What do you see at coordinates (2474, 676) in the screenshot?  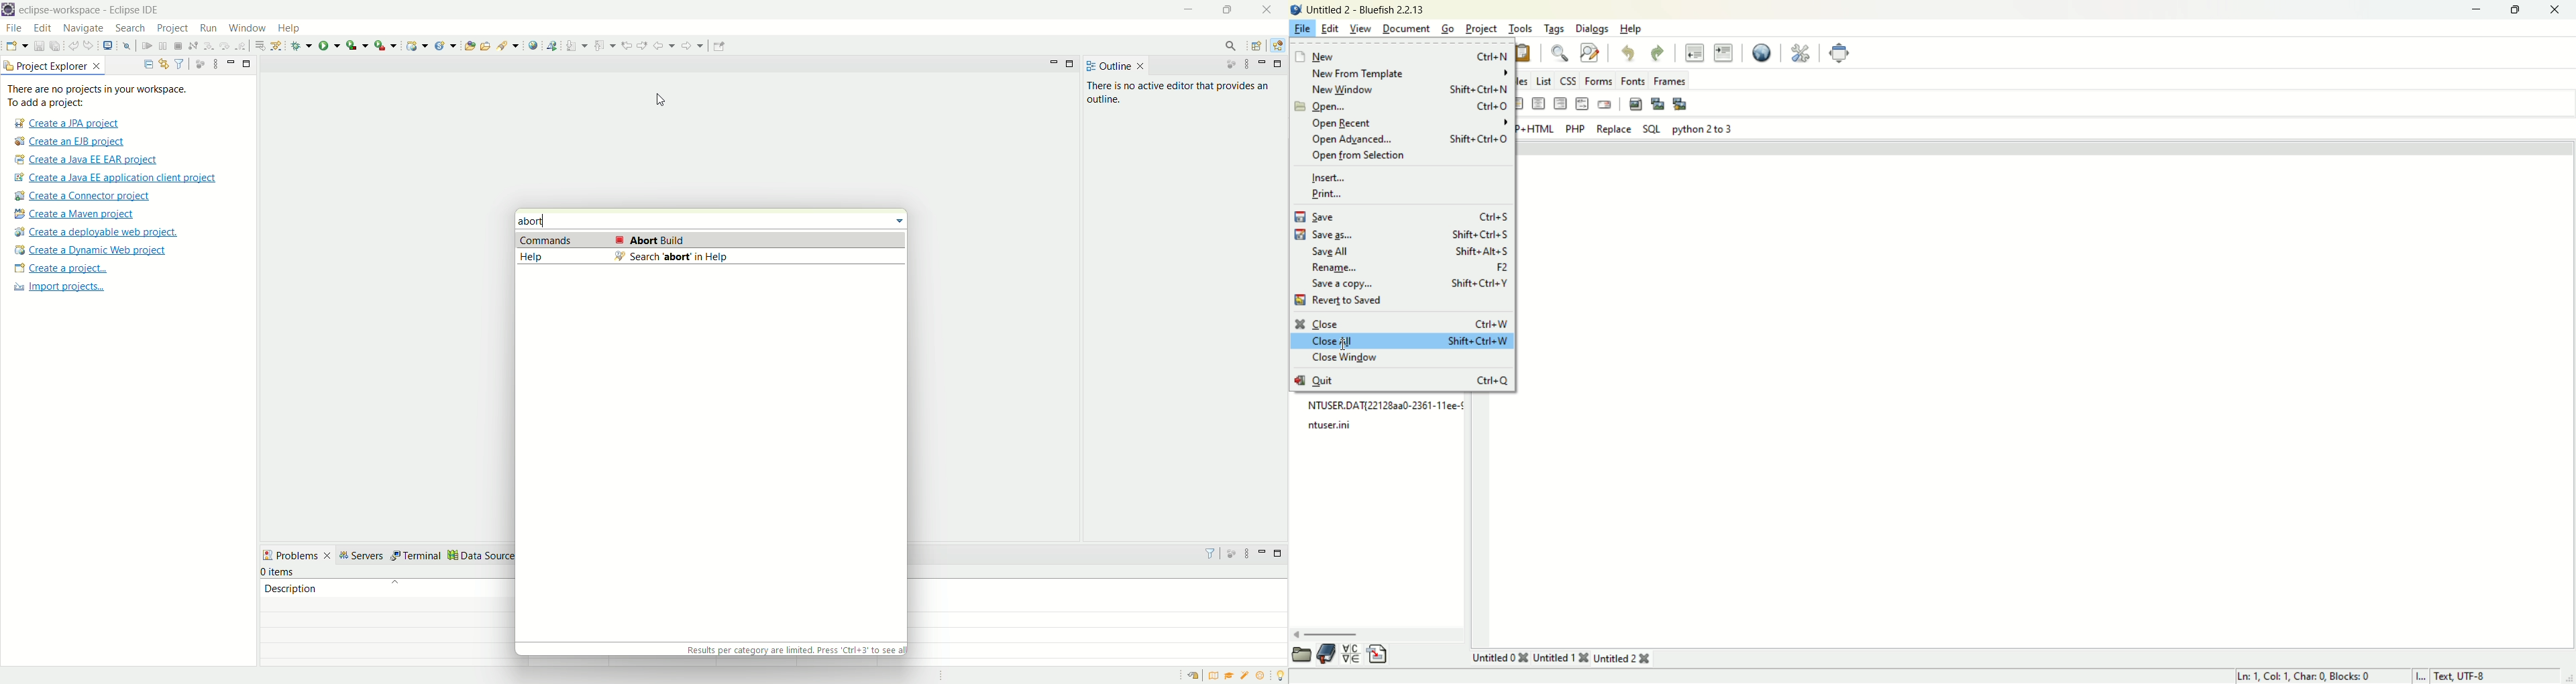 I see `text, UTF-8` at bounding box center [2474, 676].